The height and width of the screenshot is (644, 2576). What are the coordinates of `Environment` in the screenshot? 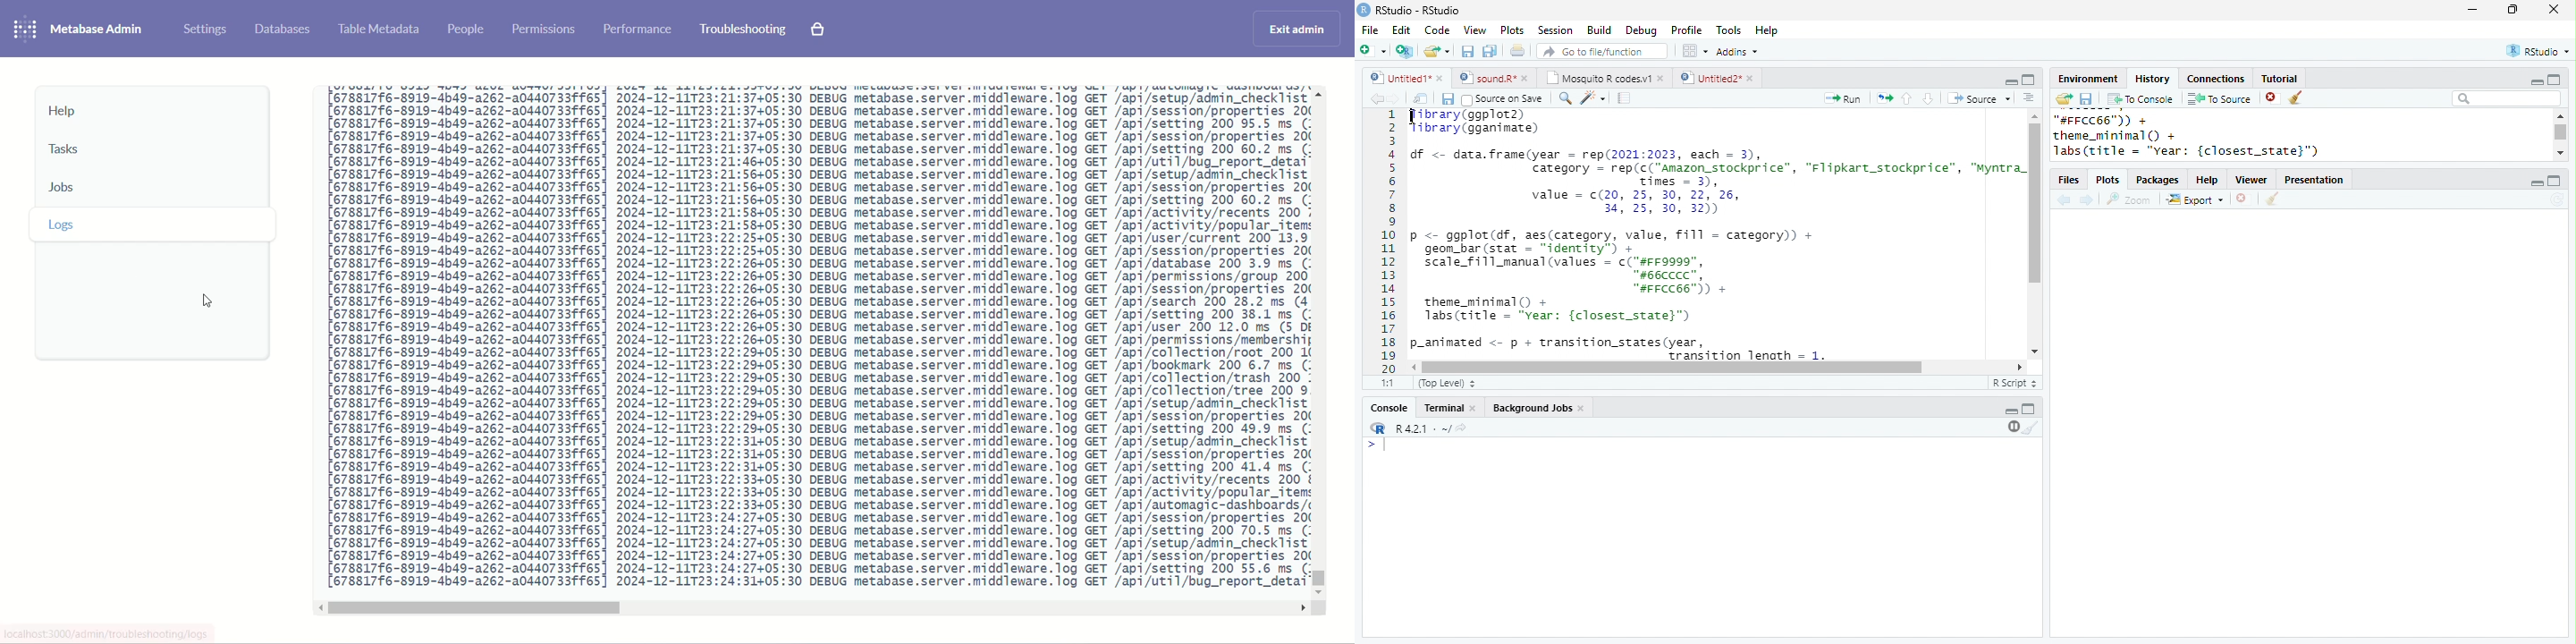 It's located at (2090, 80).